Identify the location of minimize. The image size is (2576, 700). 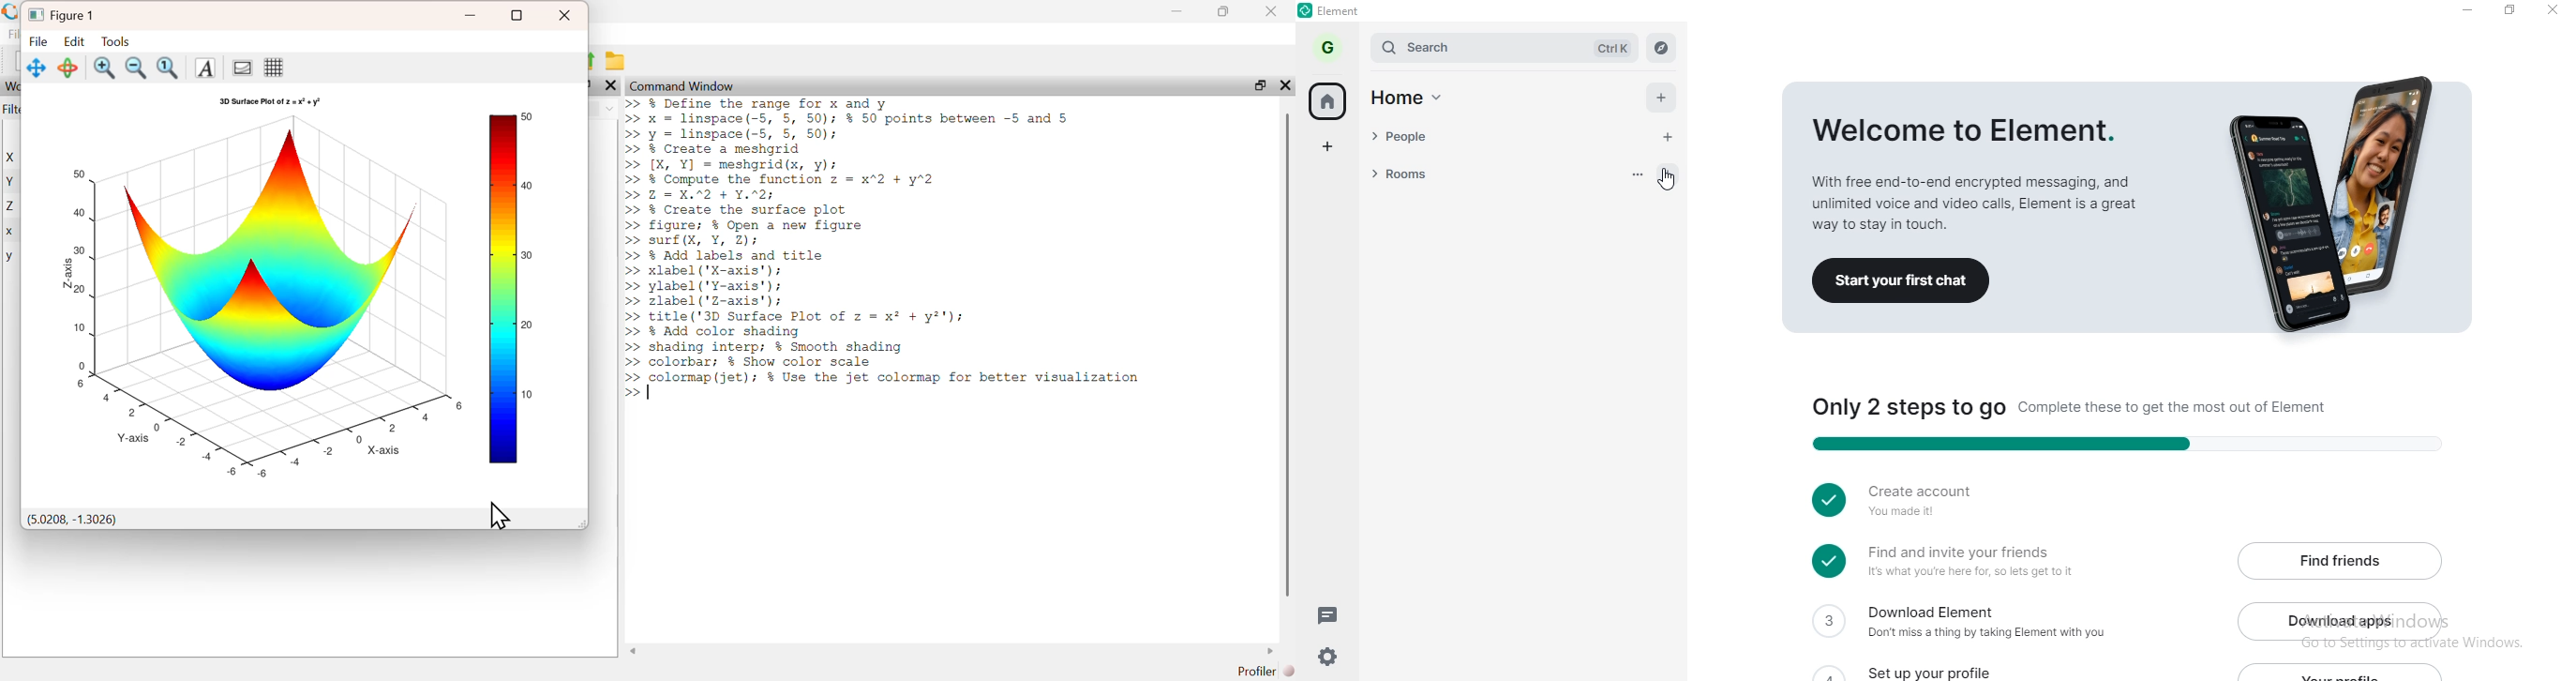
(1177, 11).